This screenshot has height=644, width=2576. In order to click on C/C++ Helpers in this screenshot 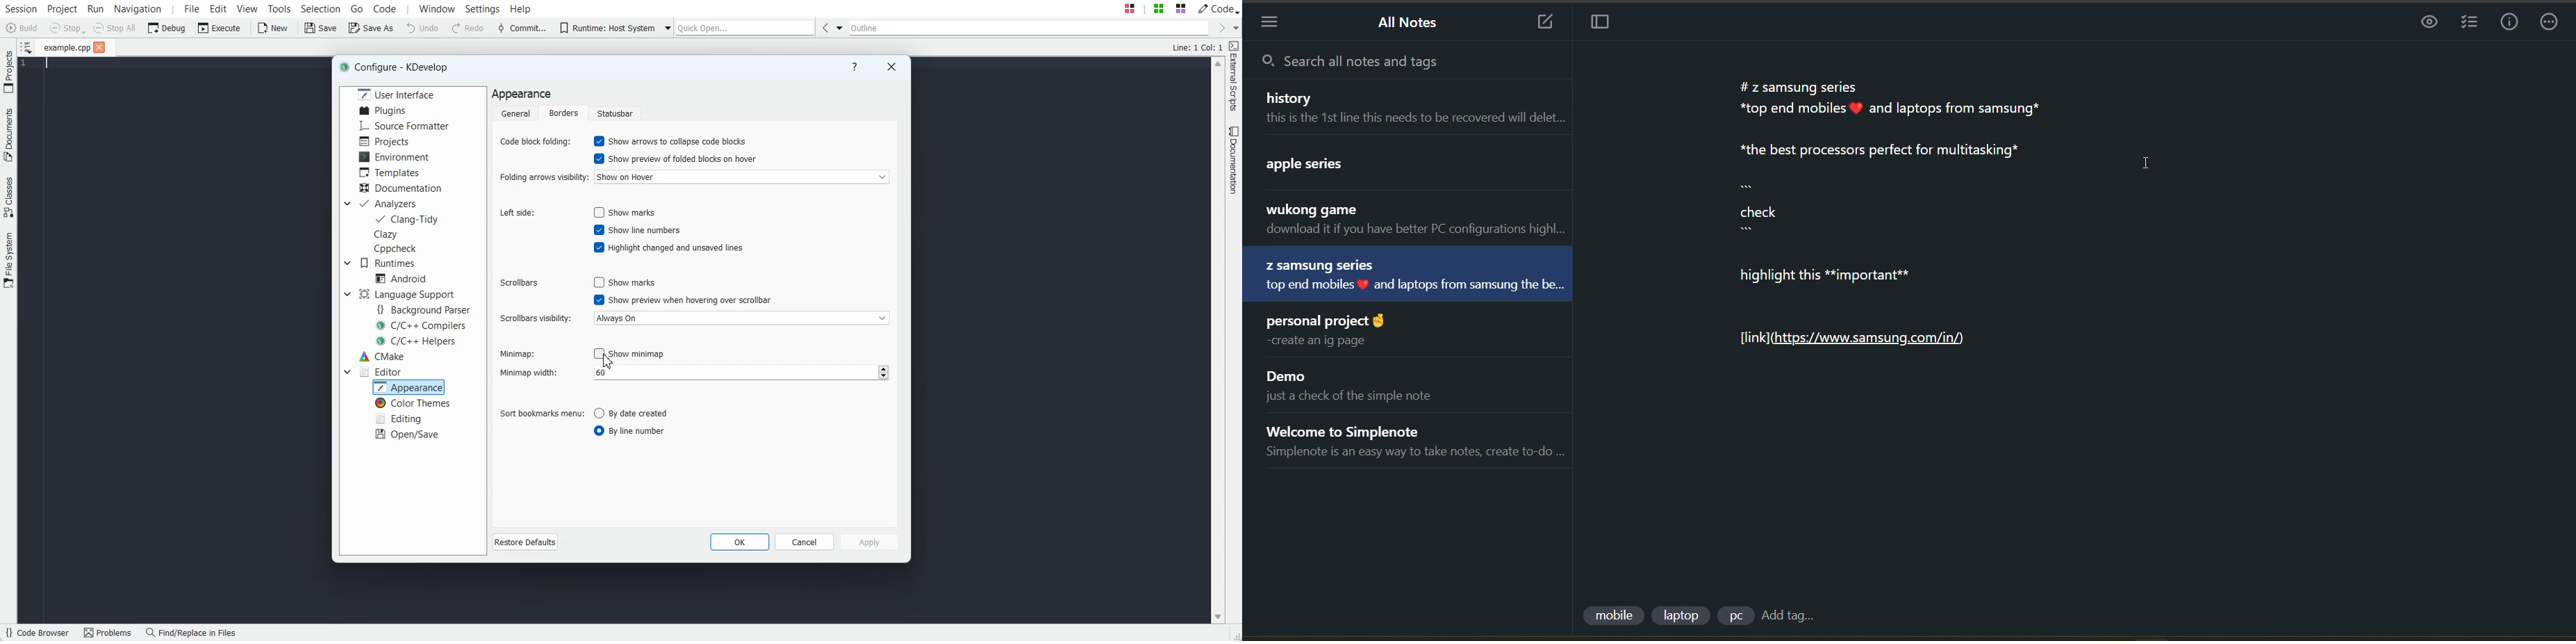, I will do `click(417, 341)`.